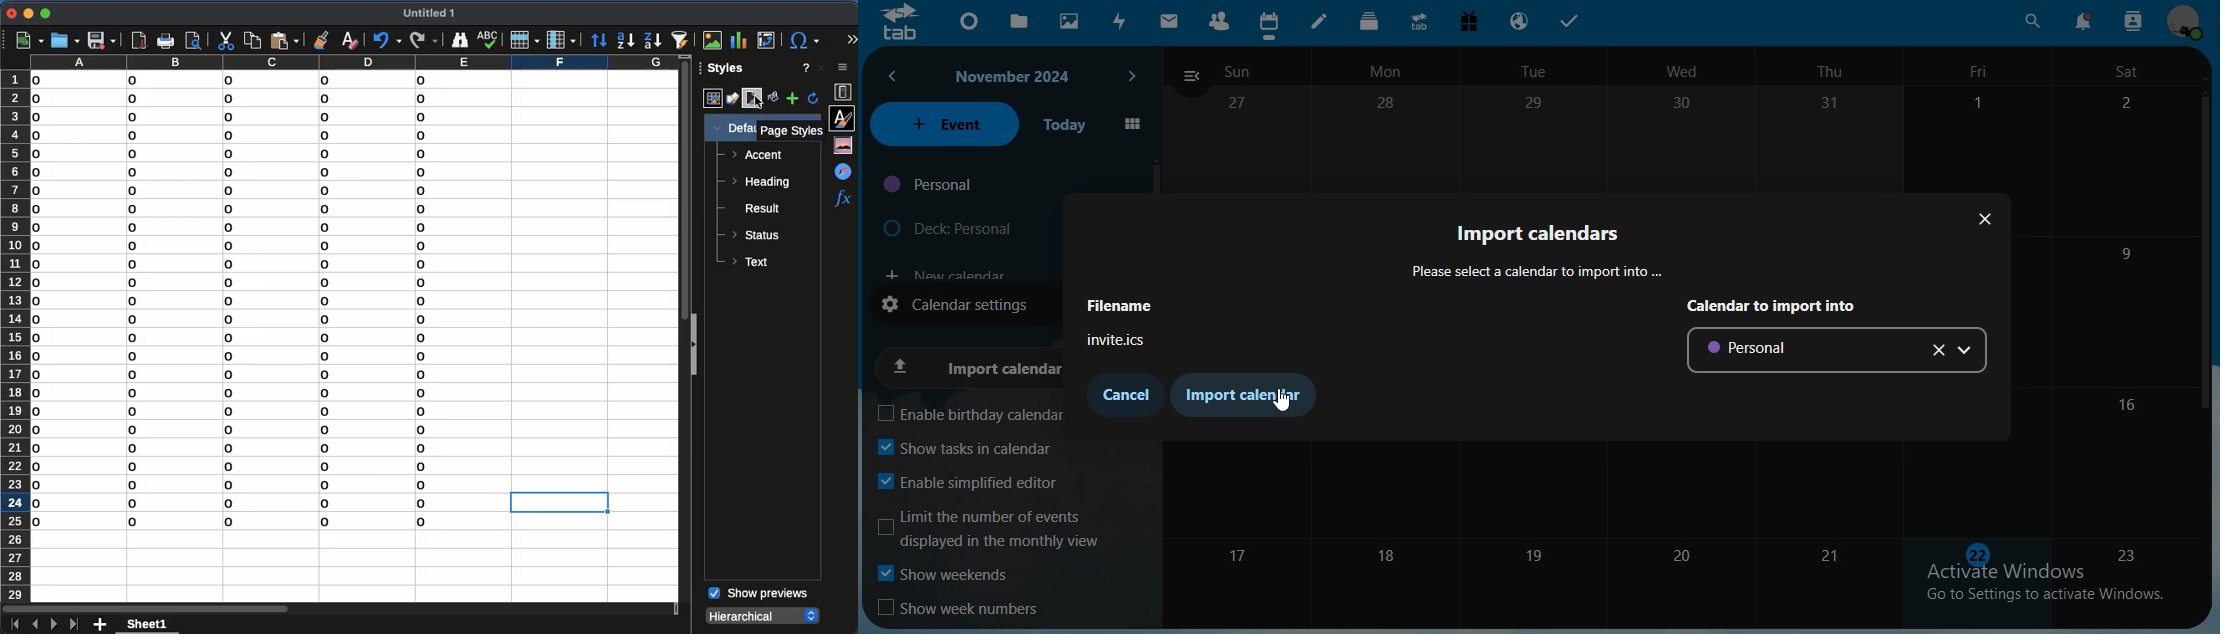 The image size is (2240, 644). Describe the element at coordinates (681, 38) in the screenshot. I see `autofilter` at that location.